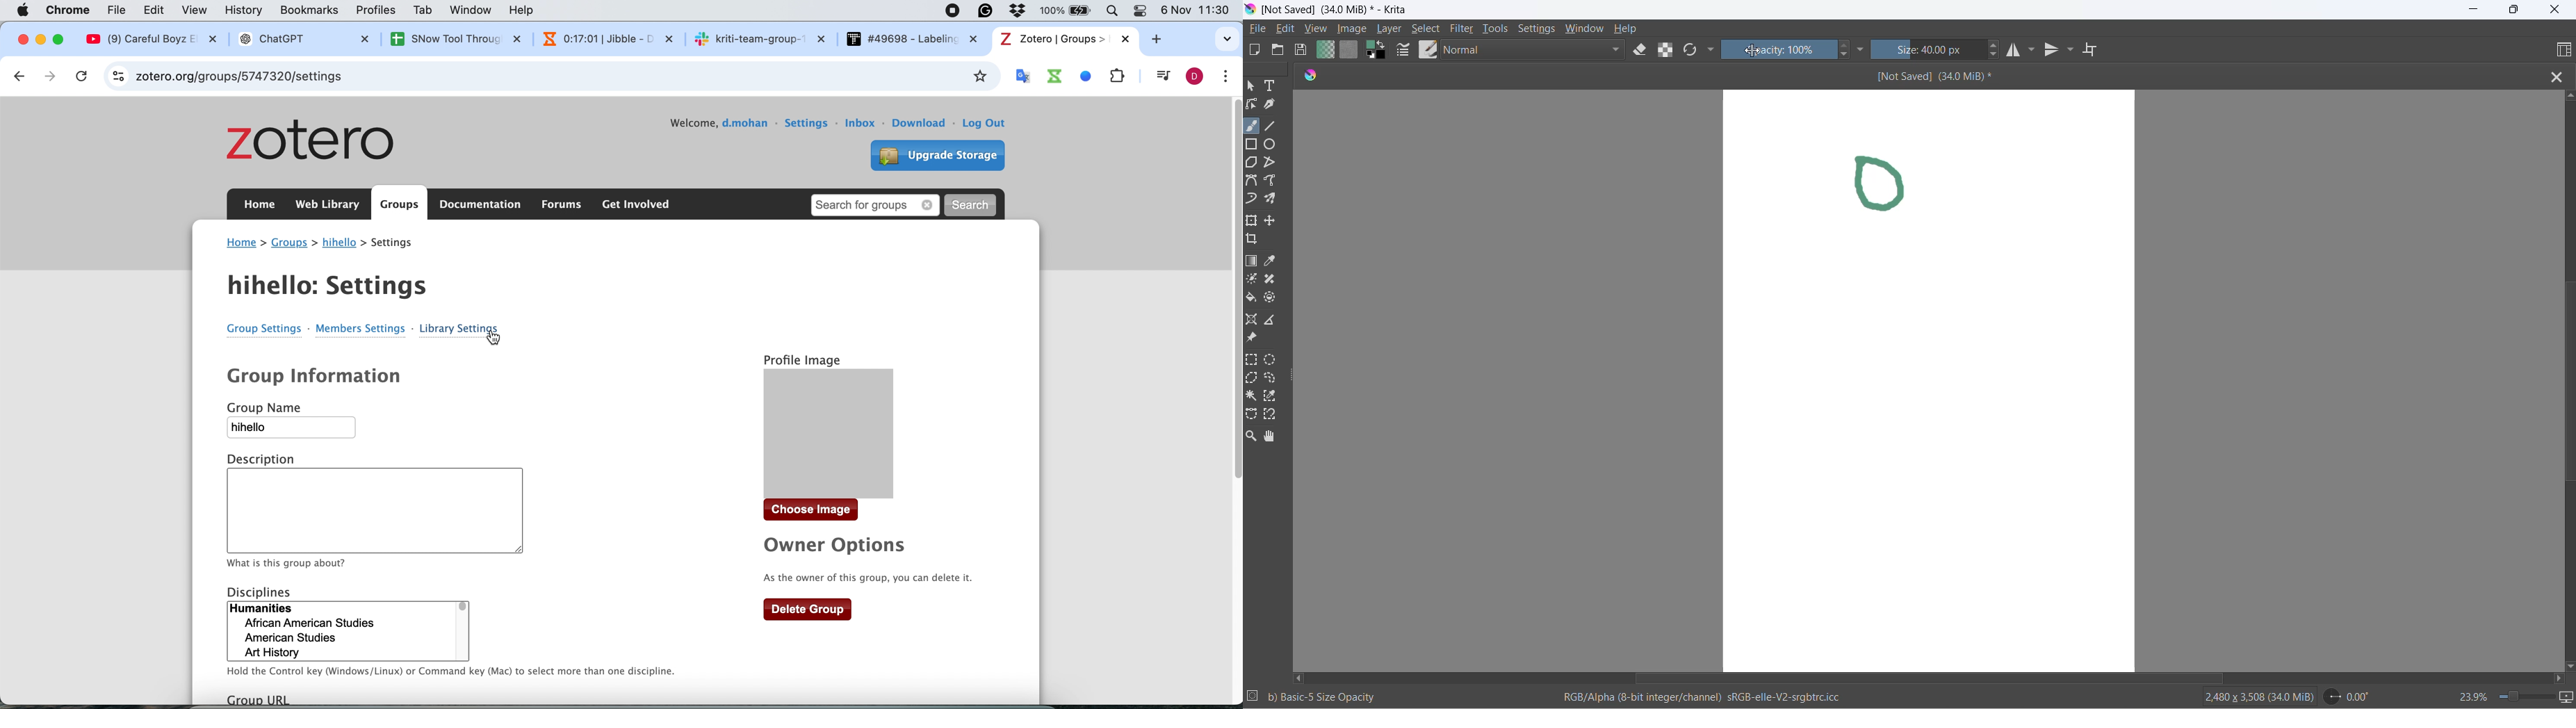 The width and height of the screenshot is (2576, 728). What do you see at coordinates (473, 11) in the screenshot?
I see `window` at bounding box center [473, 11].